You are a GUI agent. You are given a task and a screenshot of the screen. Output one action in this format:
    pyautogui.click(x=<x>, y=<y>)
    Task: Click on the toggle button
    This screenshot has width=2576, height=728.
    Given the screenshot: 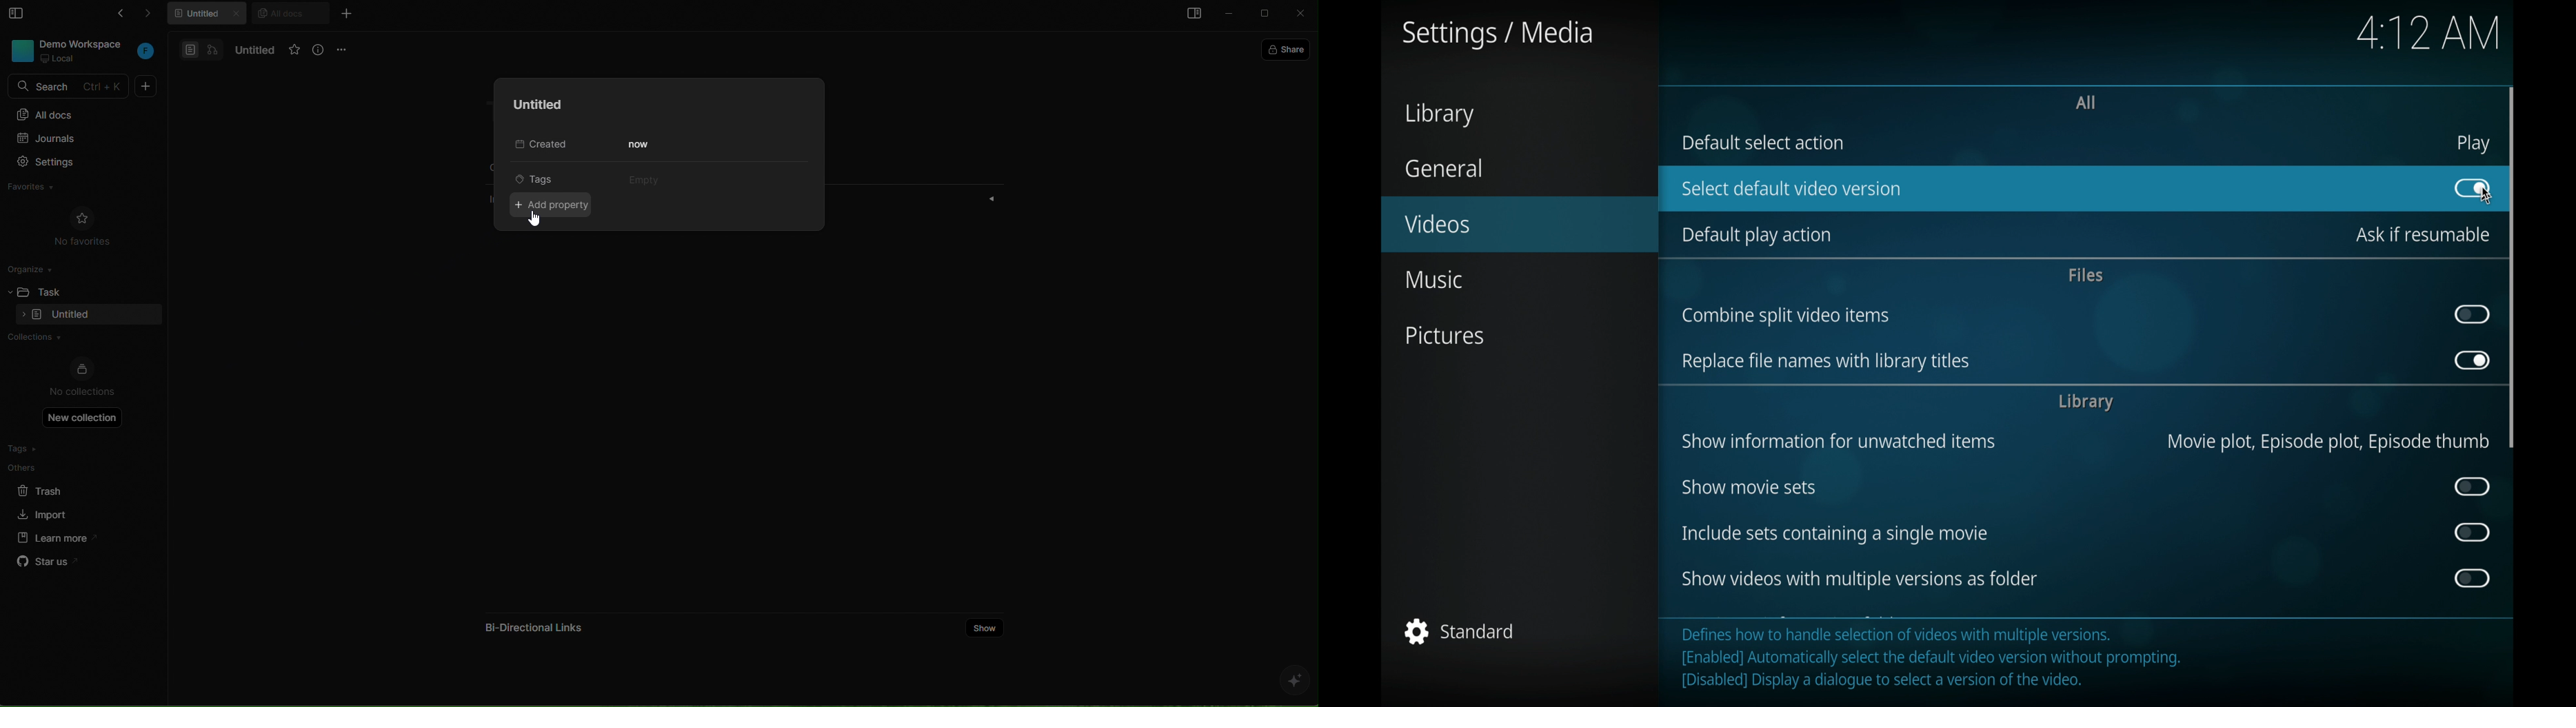 What is the action you would take?
    pyautogui.click(x=2471, y=188)
    